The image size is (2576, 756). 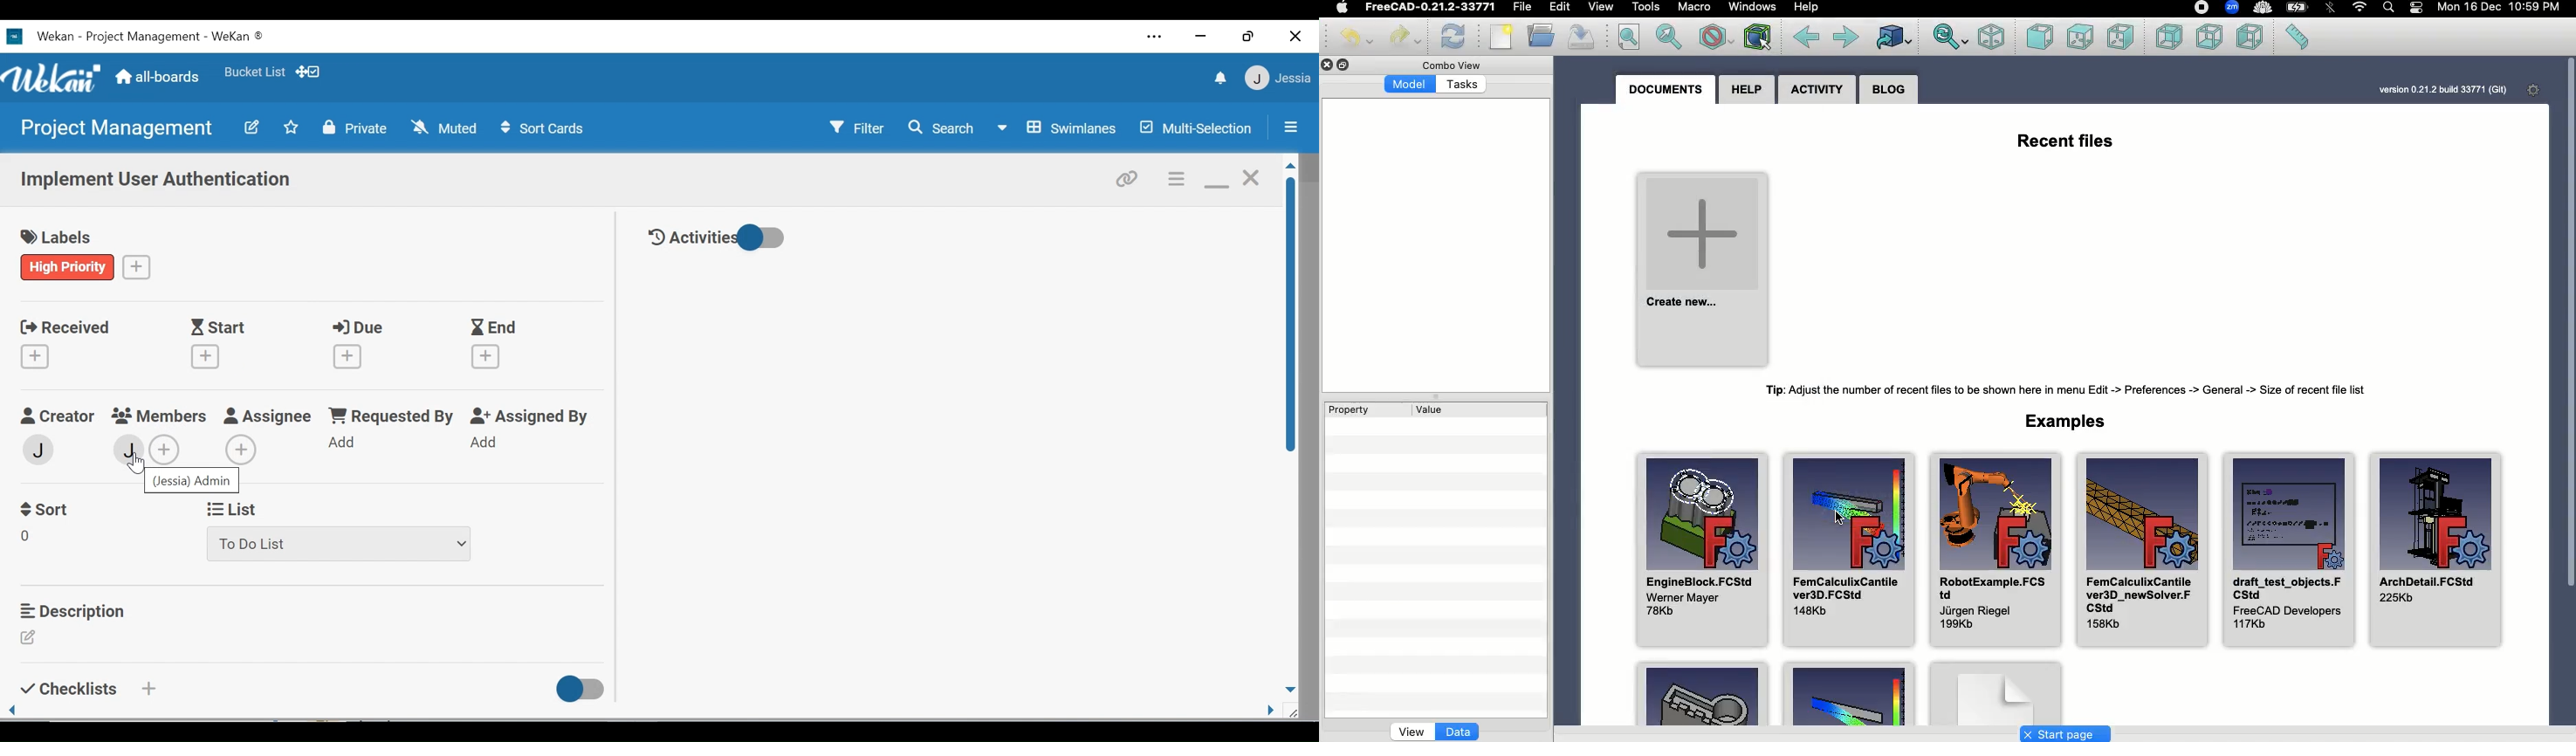 What do you see at coordinates (2568, 320) in the screenshot?
I see `Scroll` at bounding box center [2568, 320].